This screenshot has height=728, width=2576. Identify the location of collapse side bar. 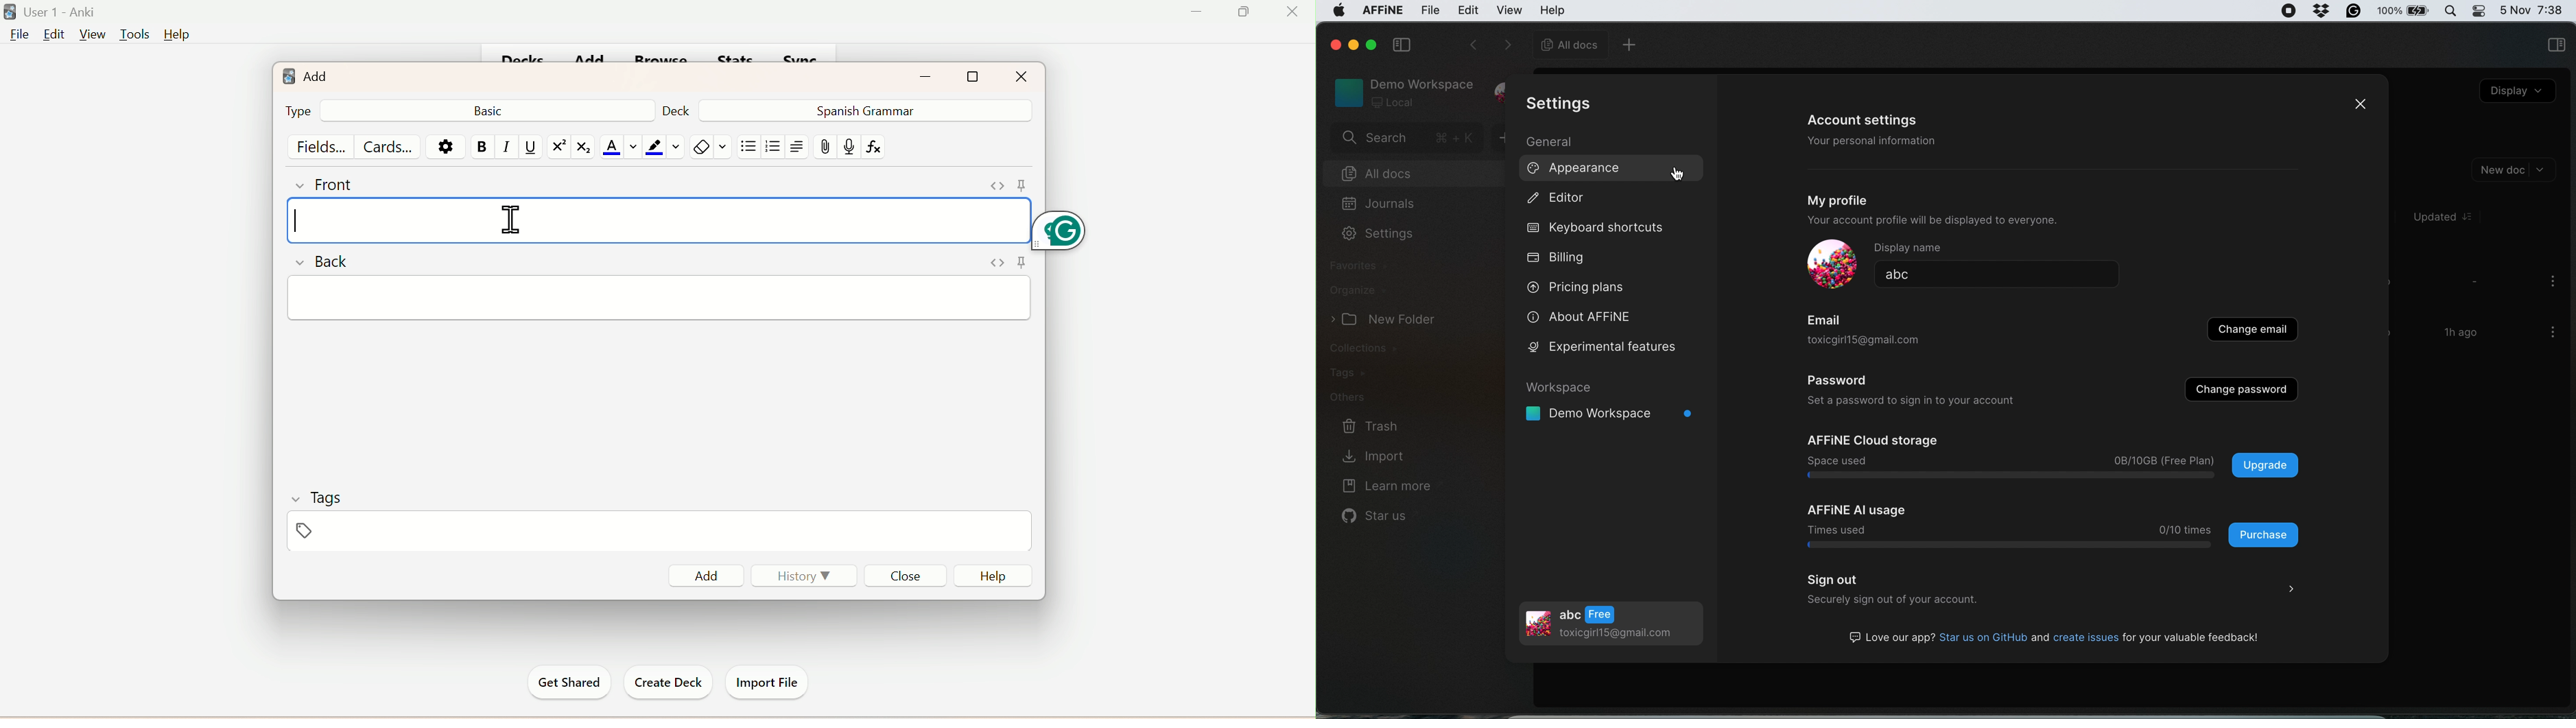
(1401, 46).